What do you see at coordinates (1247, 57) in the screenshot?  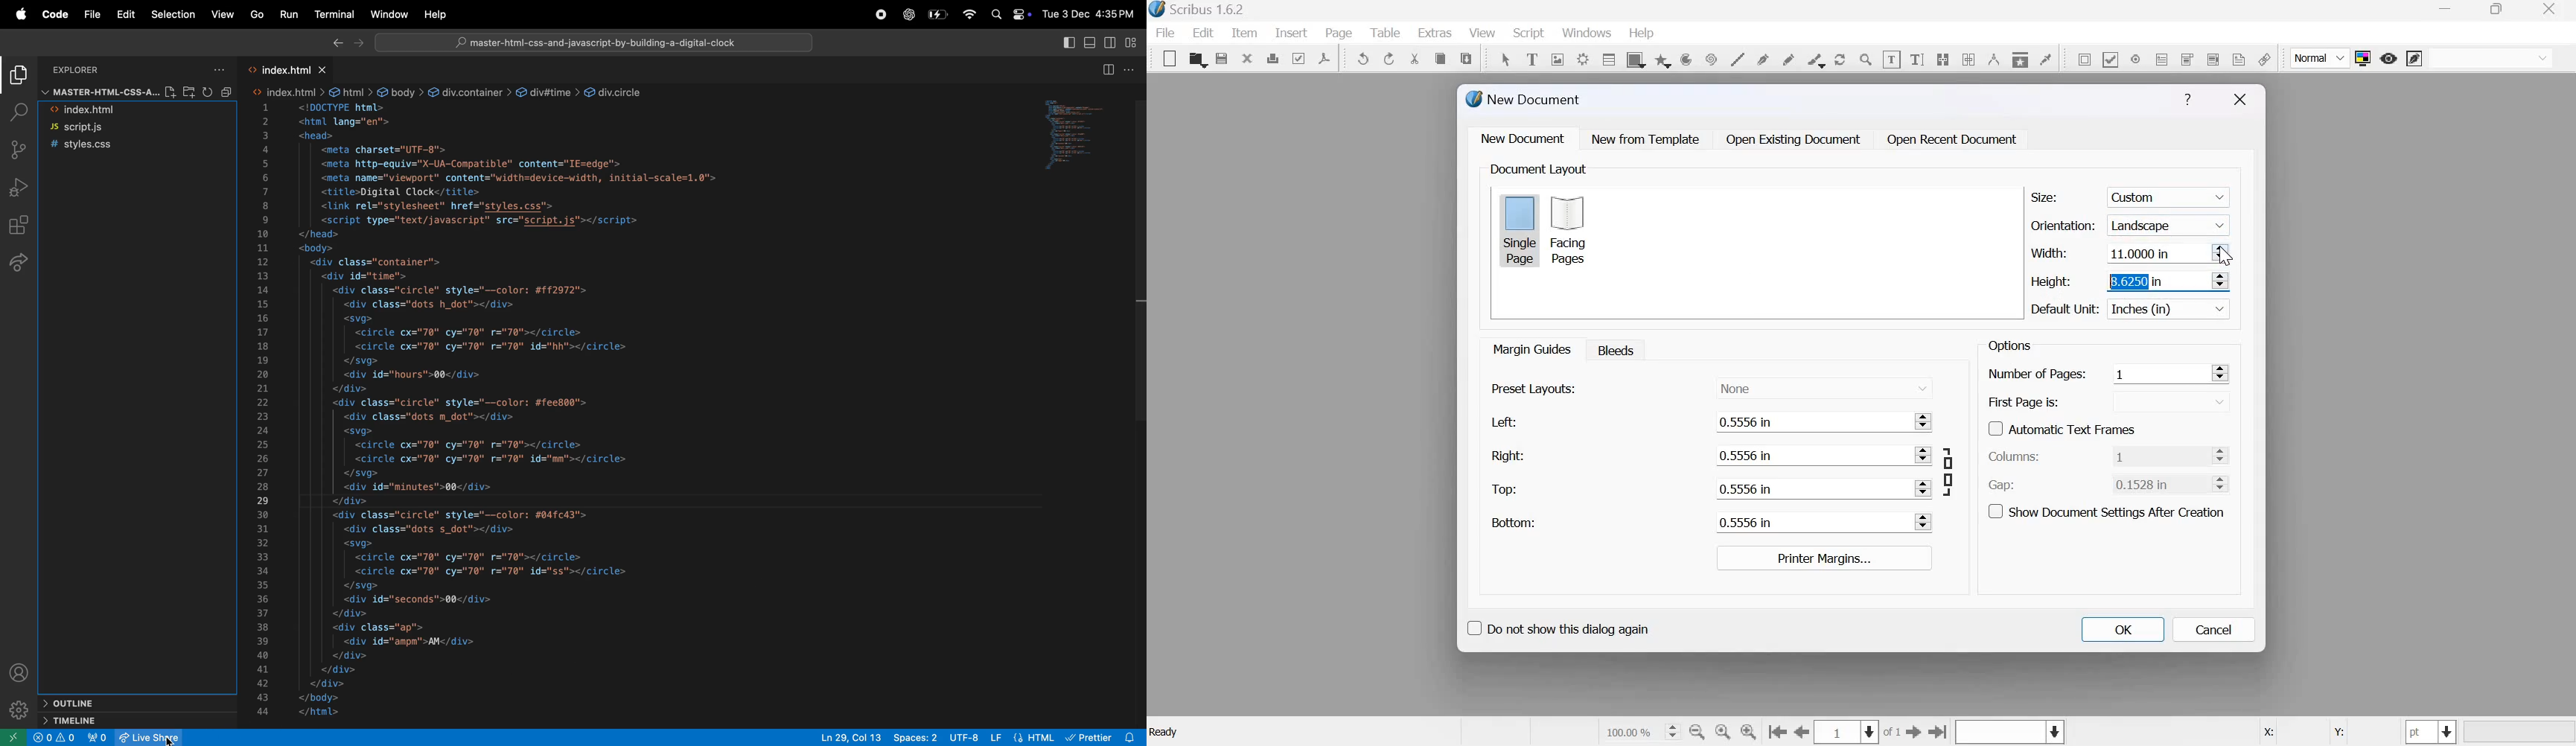 I see `close` at bounding box center [1247, 57].